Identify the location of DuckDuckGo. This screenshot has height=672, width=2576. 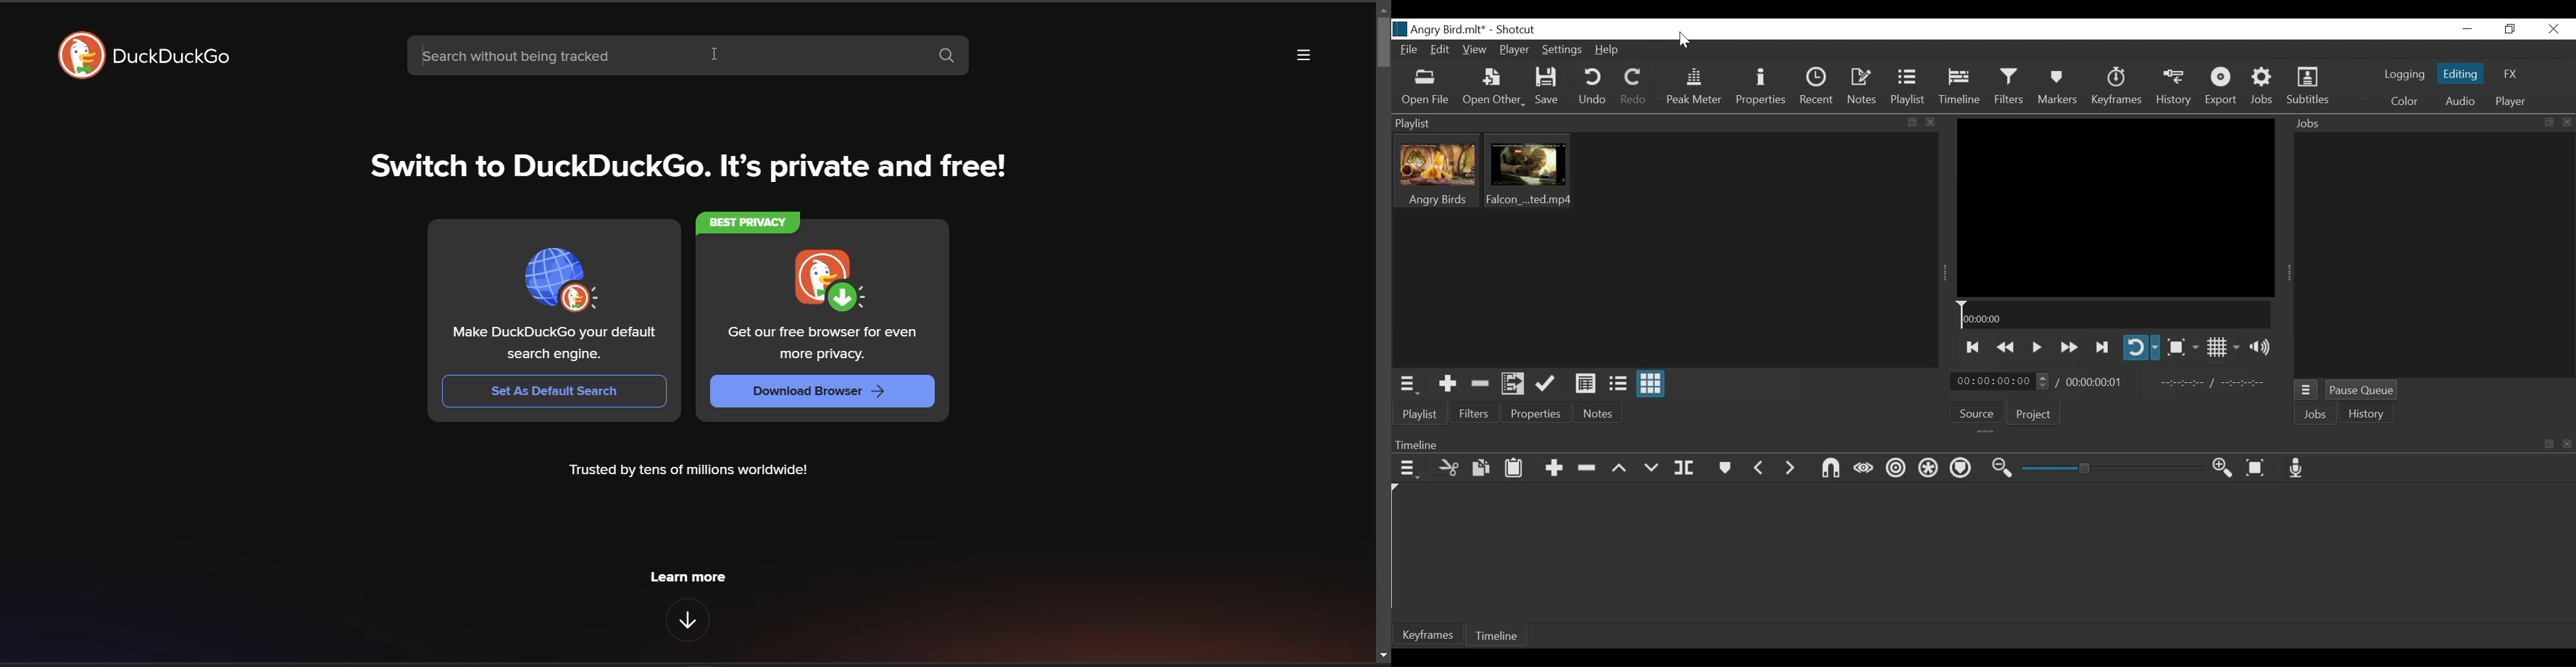
(173, 58).